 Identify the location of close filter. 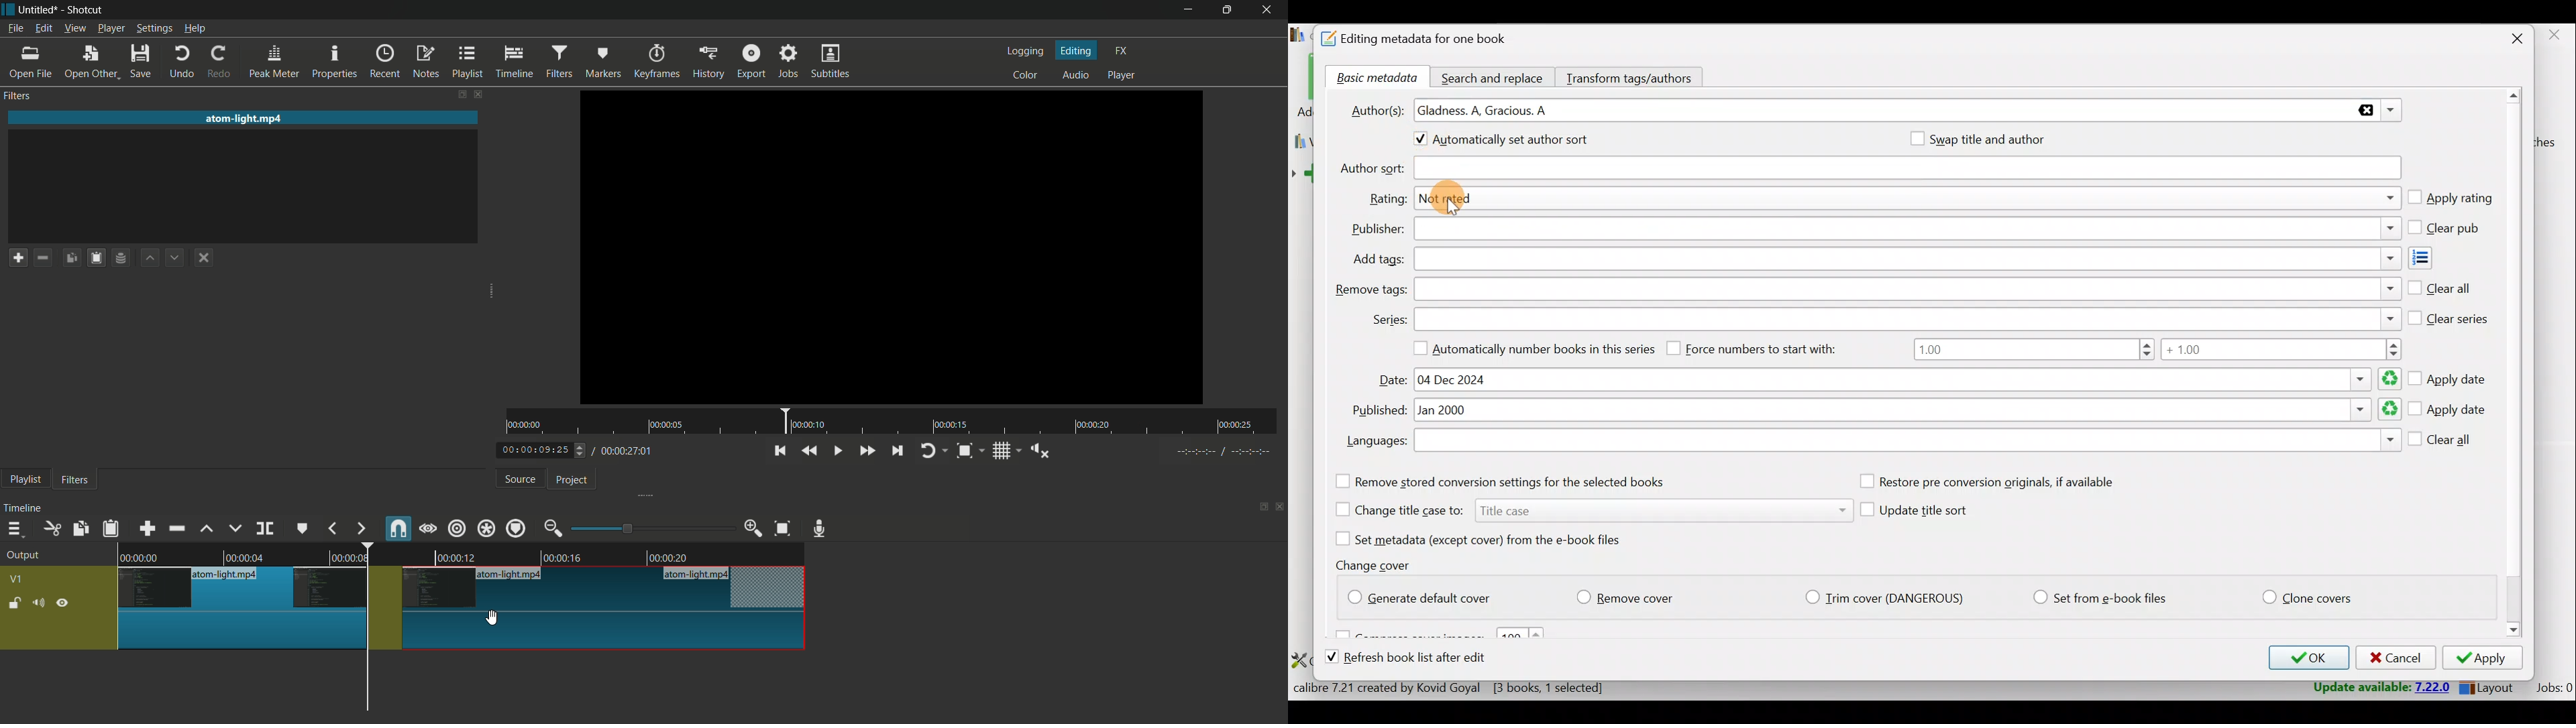
(477, 93).